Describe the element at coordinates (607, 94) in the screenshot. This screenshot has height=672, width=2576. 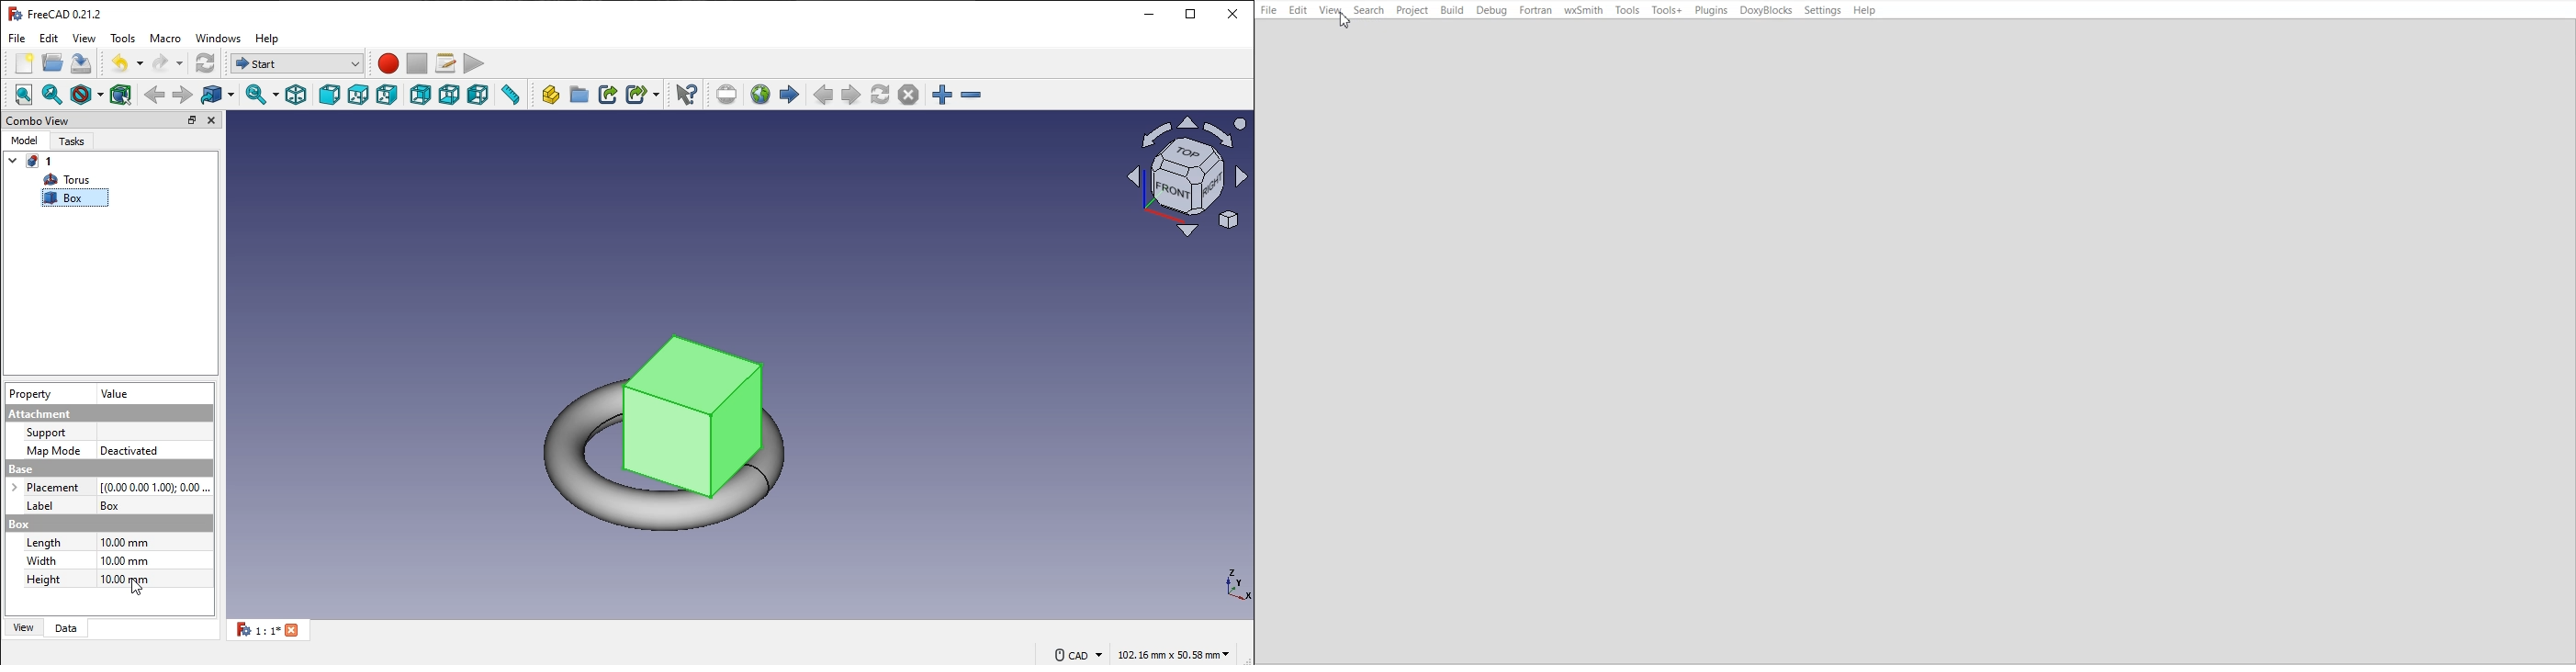
I see `make link` at that location.